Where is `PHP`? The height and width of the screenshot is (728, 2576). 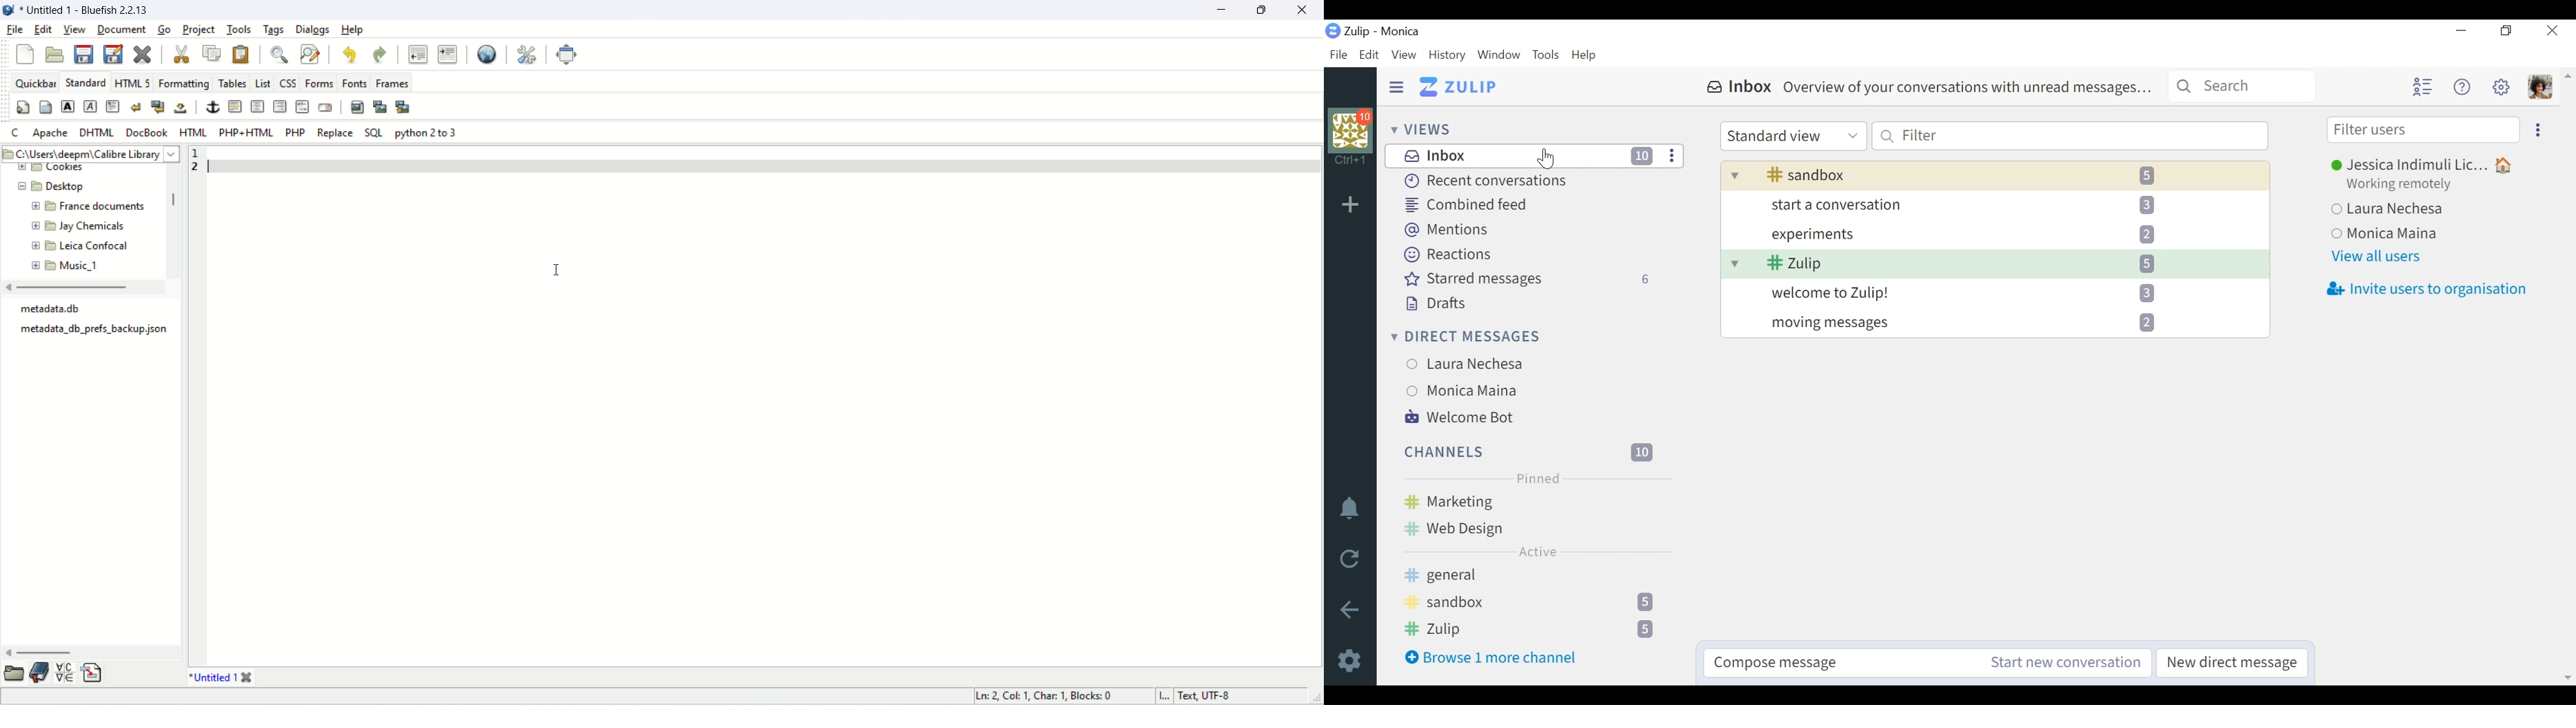 PHP is located at coordinates (294, 132).